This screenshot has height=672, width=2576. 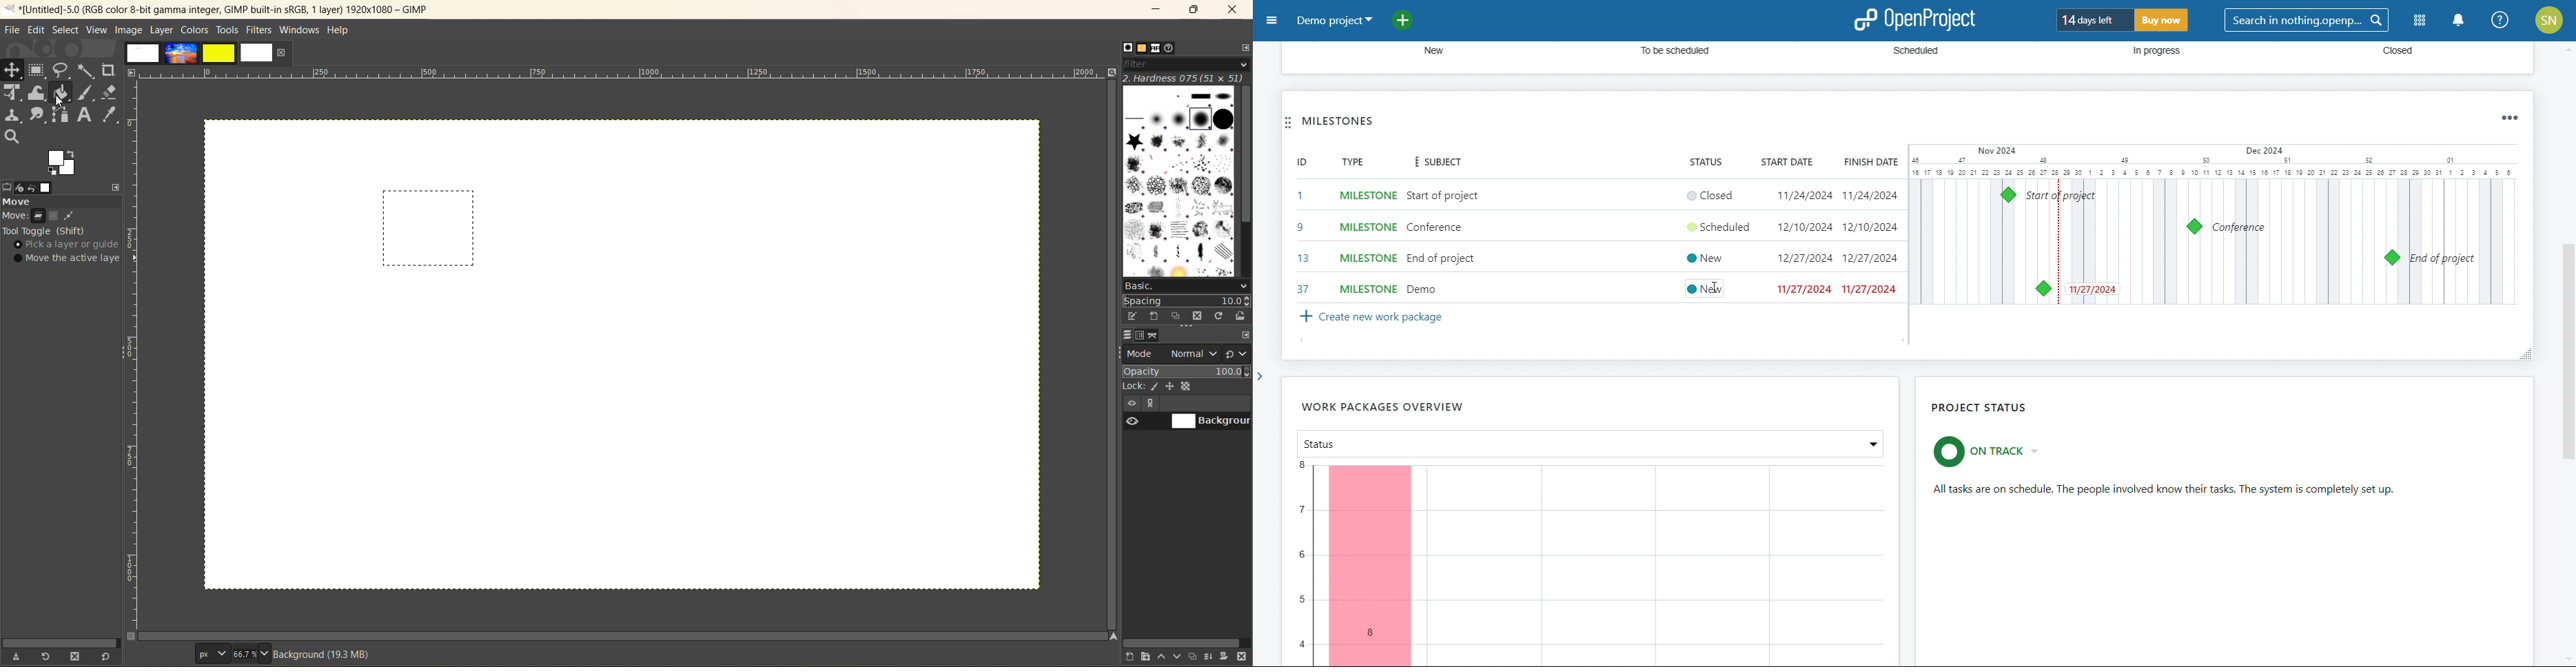 What do you see at coordinates (2195, 227) in the screenshot?
I see `milestone 9` at bounding box center [2195, 227].